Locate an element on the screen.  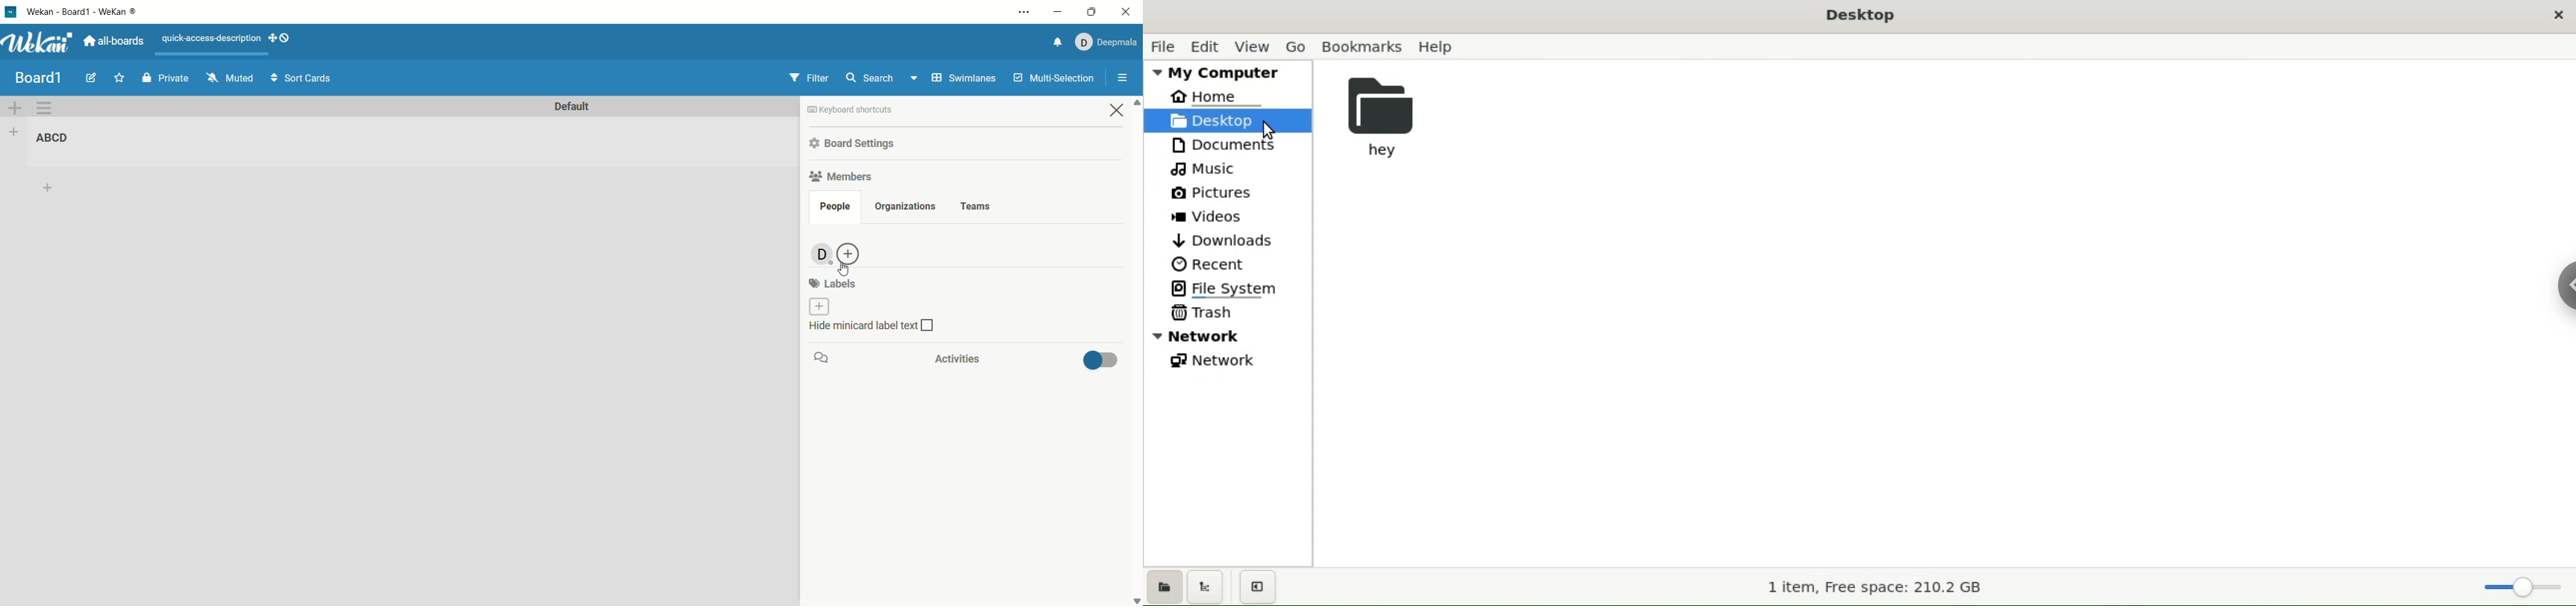
muted is located at coordinates (230, 78).